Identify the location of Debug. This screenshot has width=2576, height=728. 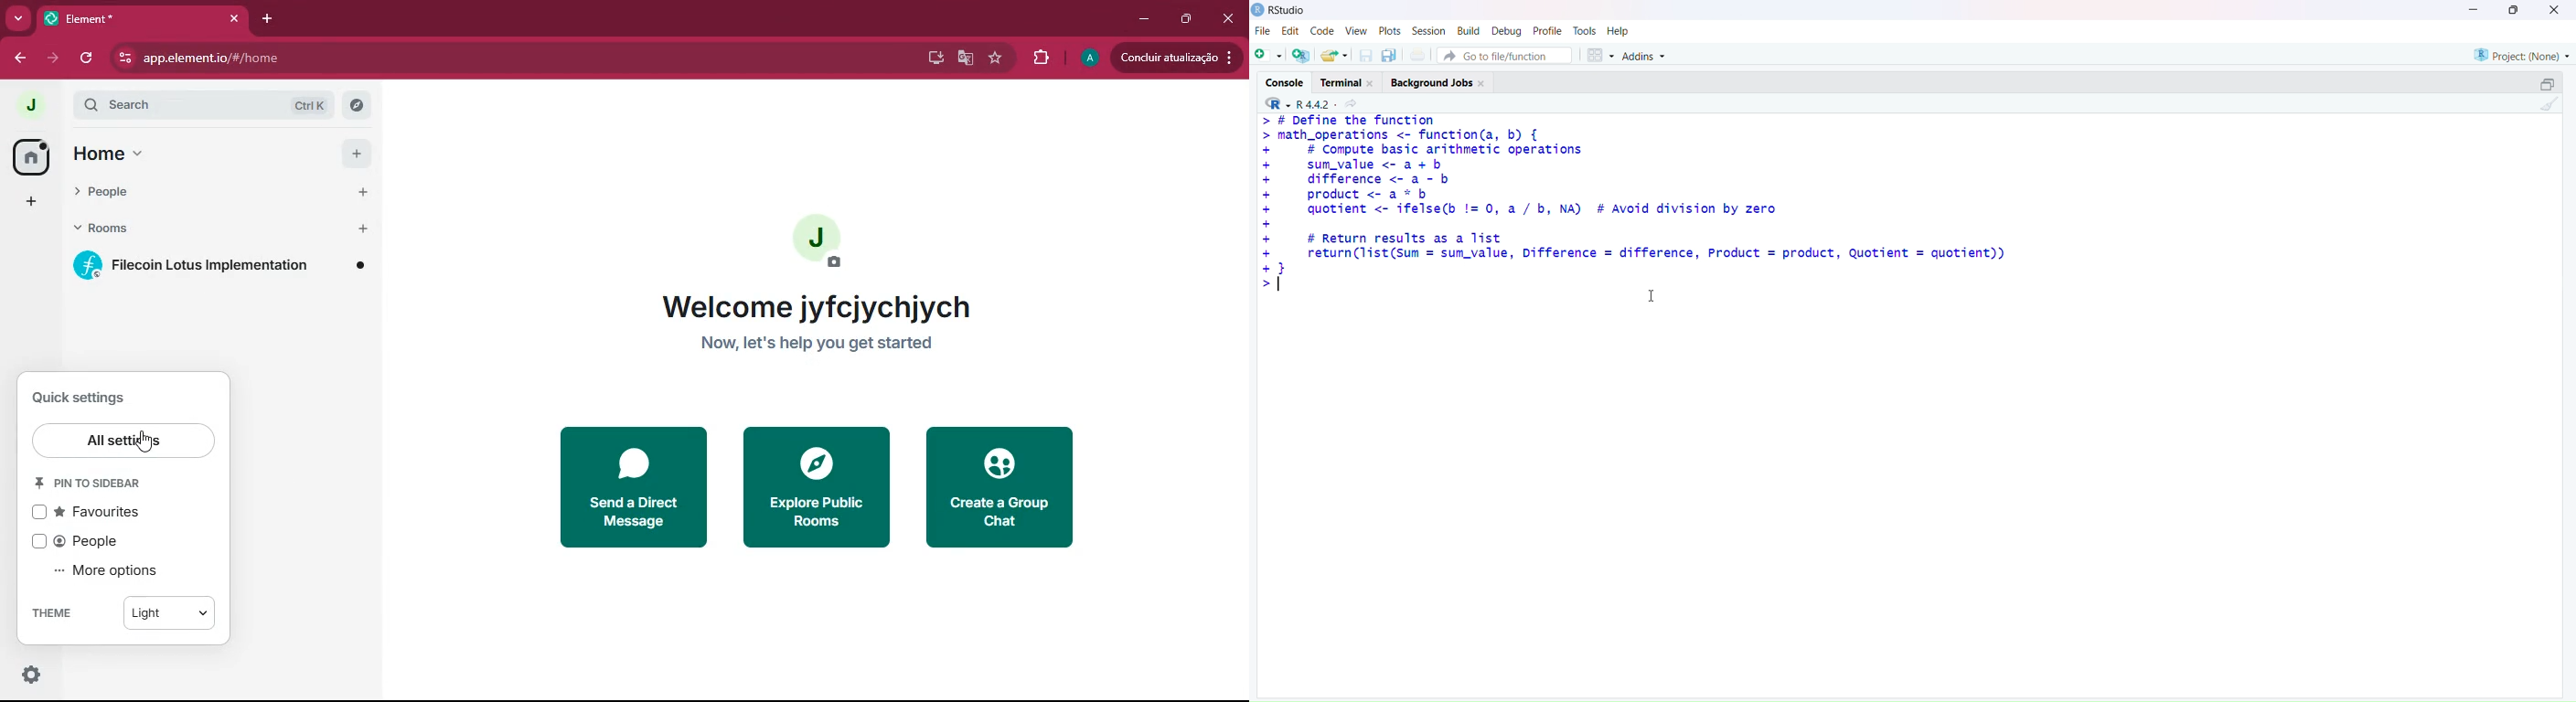
(1505, 30).